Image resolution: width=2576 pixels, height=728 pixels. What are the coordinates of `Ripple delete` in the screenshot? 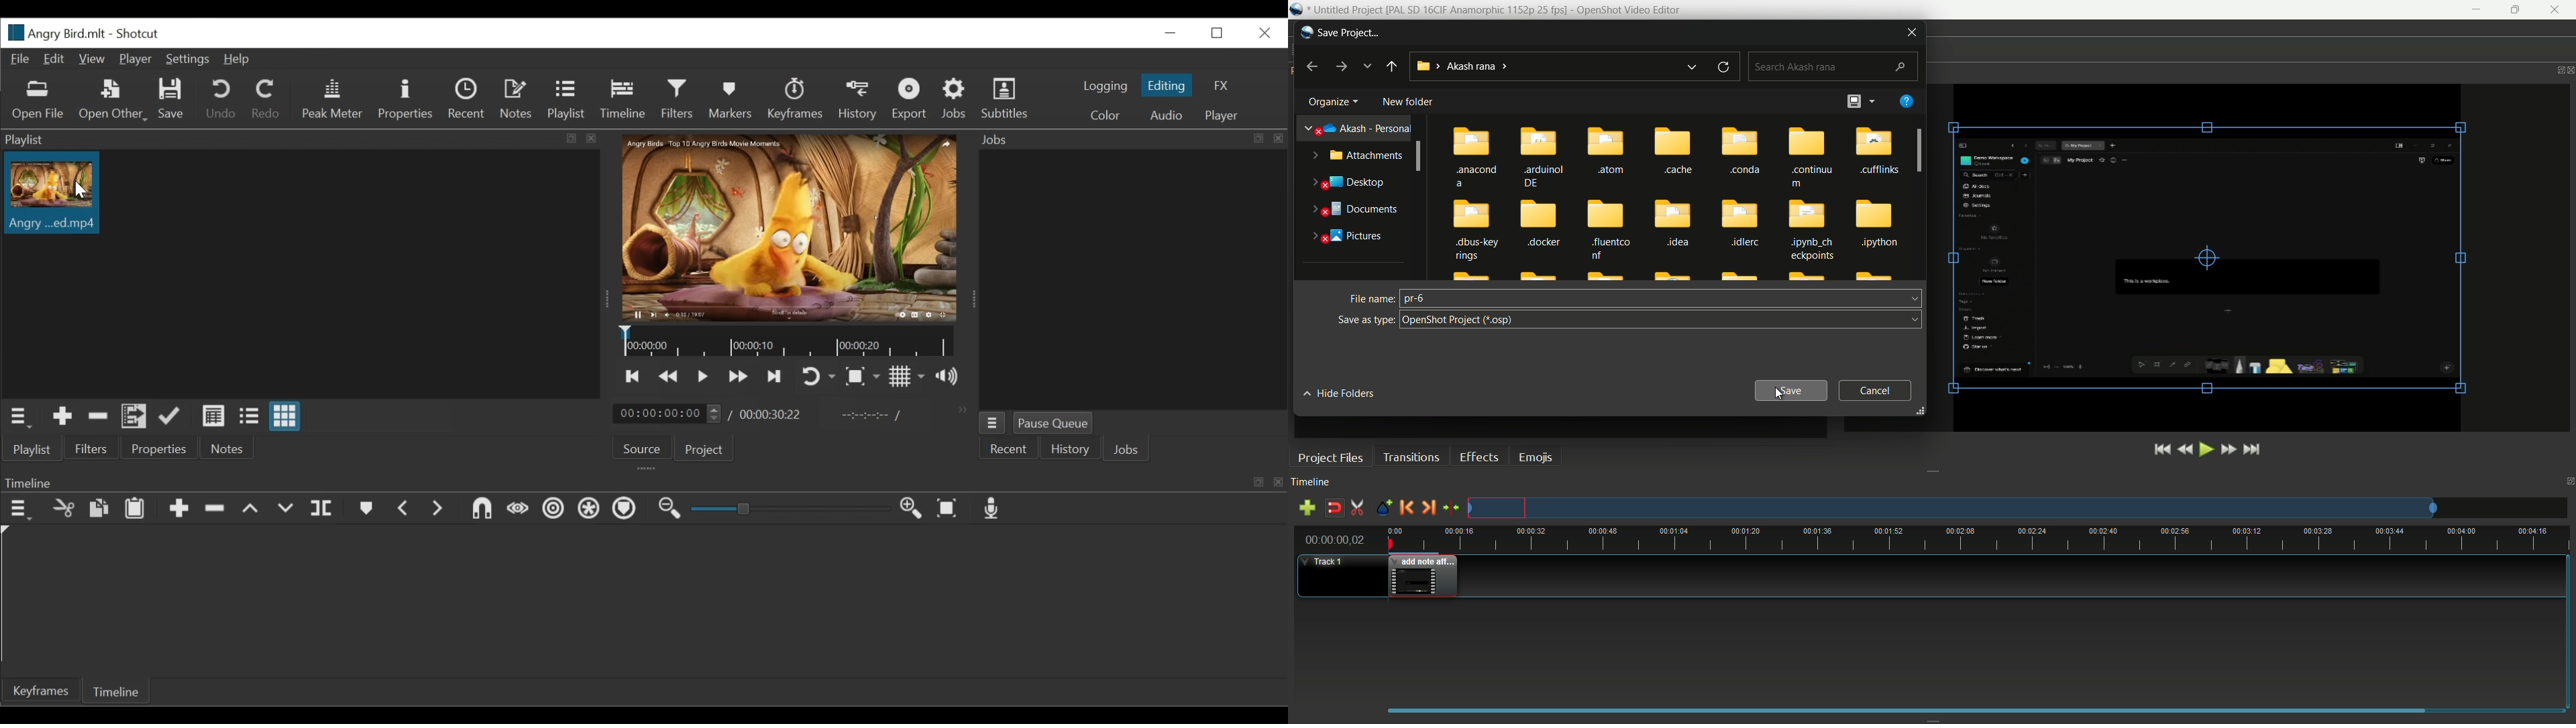 It's located at (215, 509).